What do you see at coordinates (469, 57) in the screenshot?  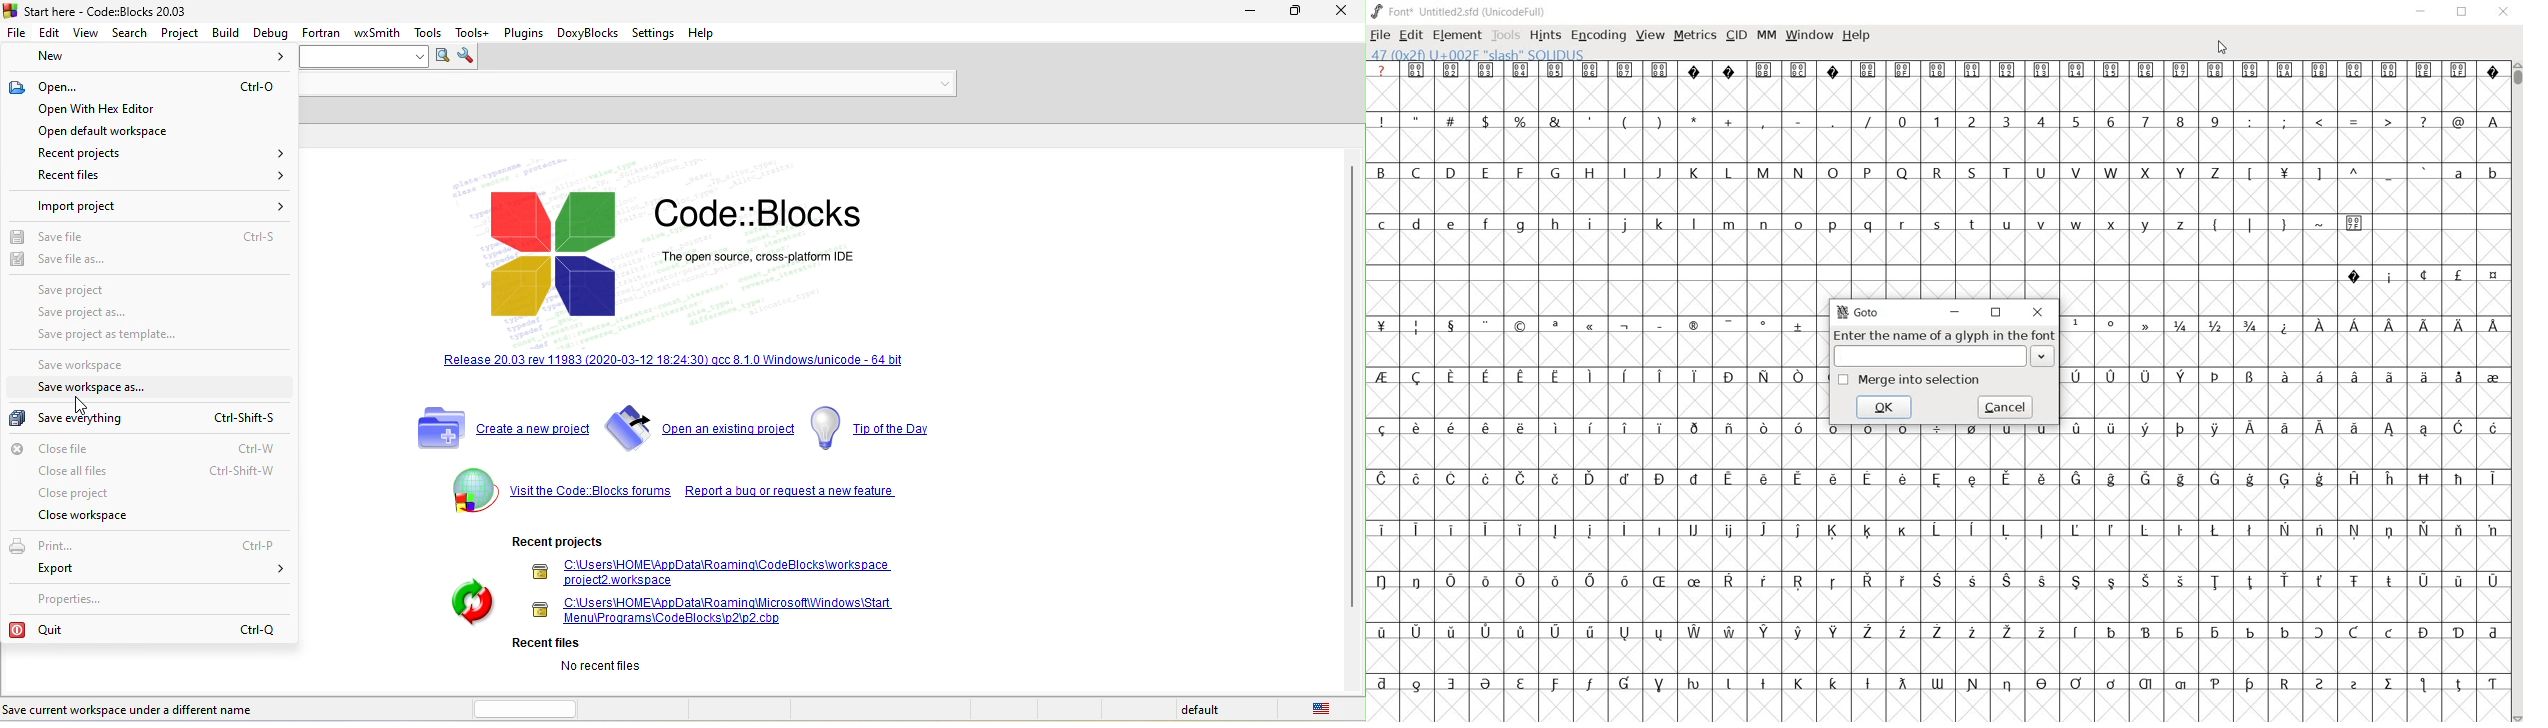 I see `show option window` at bounding box center [469, 57].